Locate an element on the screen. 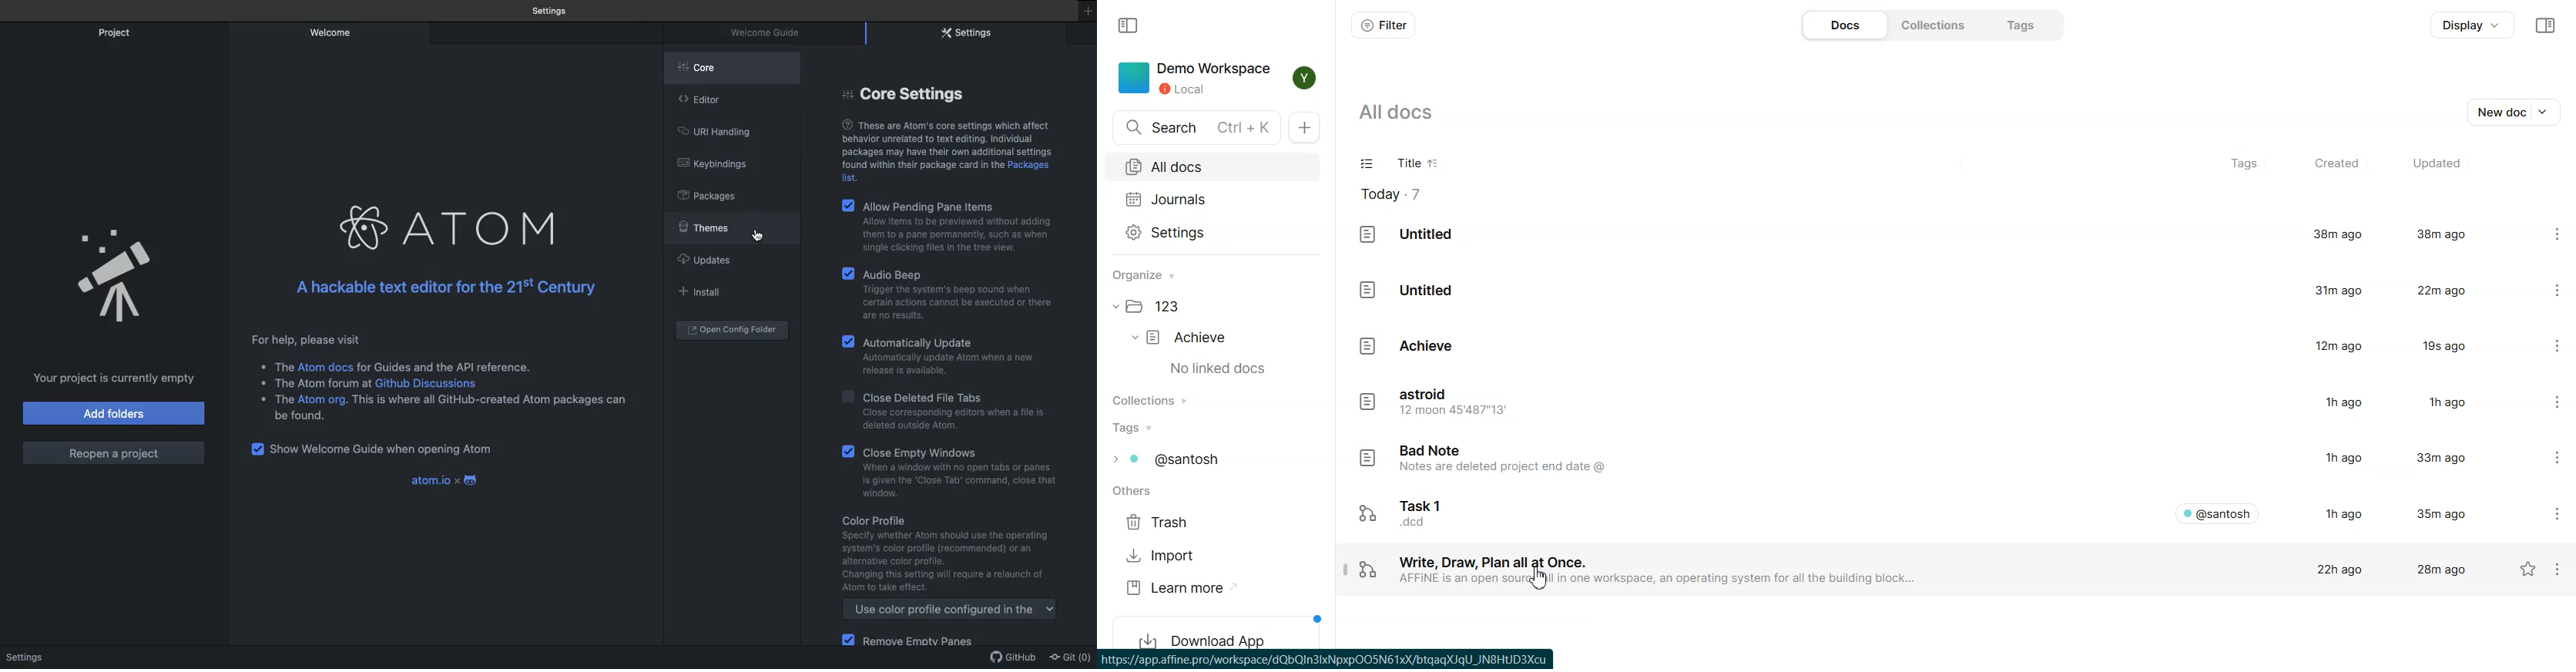 This screenshot has width=2576, height=672. Audio beep is located at coordinates (940, 274).